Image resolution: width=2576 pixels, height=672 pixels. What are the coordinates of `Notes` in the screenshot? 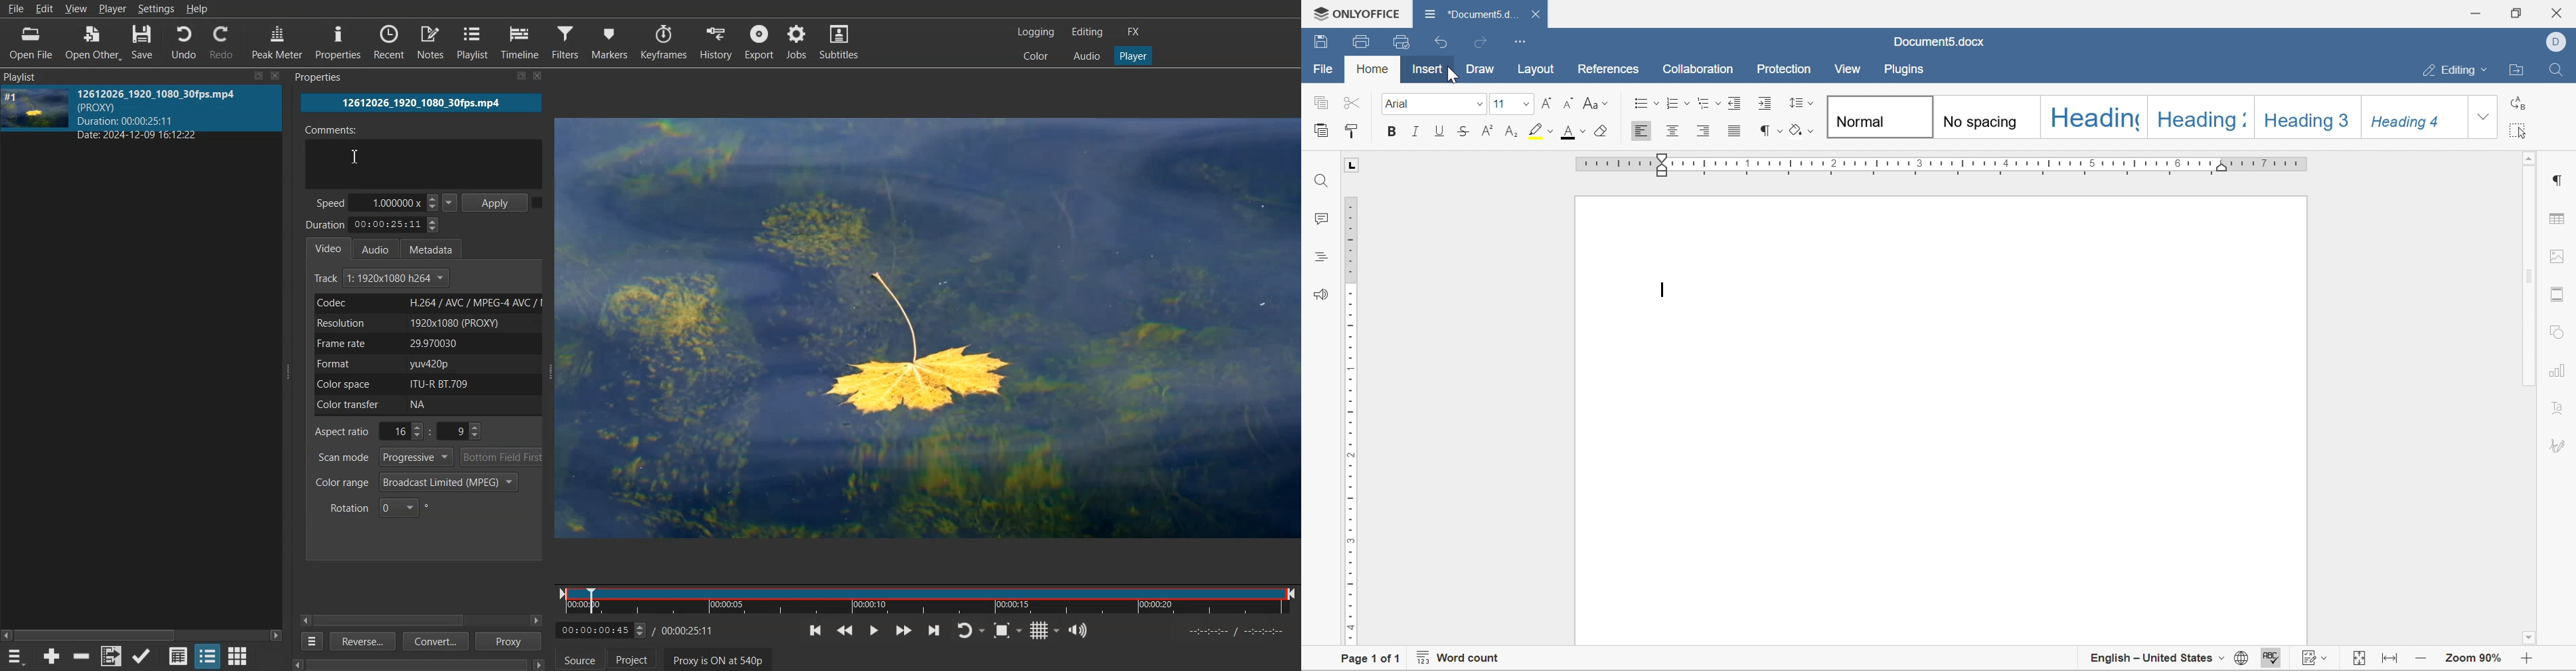 It's located at (430, 42).